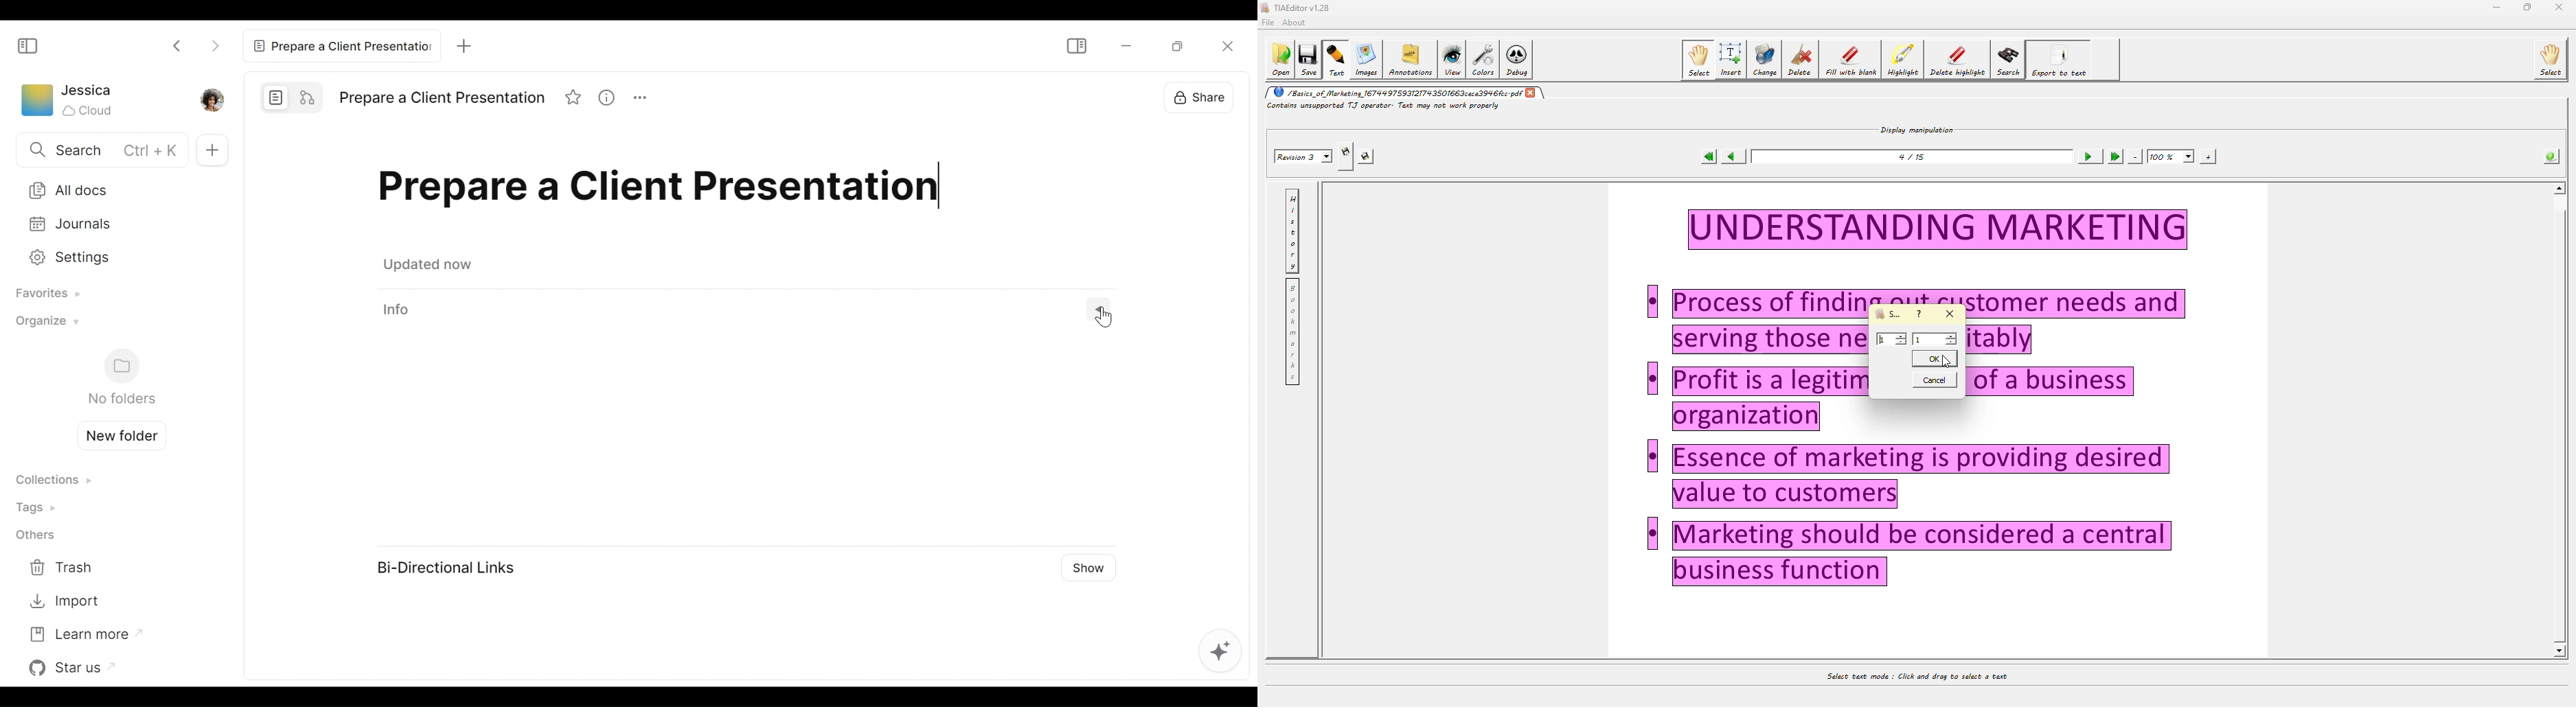 The image size is (2576, 728). I want to click on Collections, so click(53, 481).